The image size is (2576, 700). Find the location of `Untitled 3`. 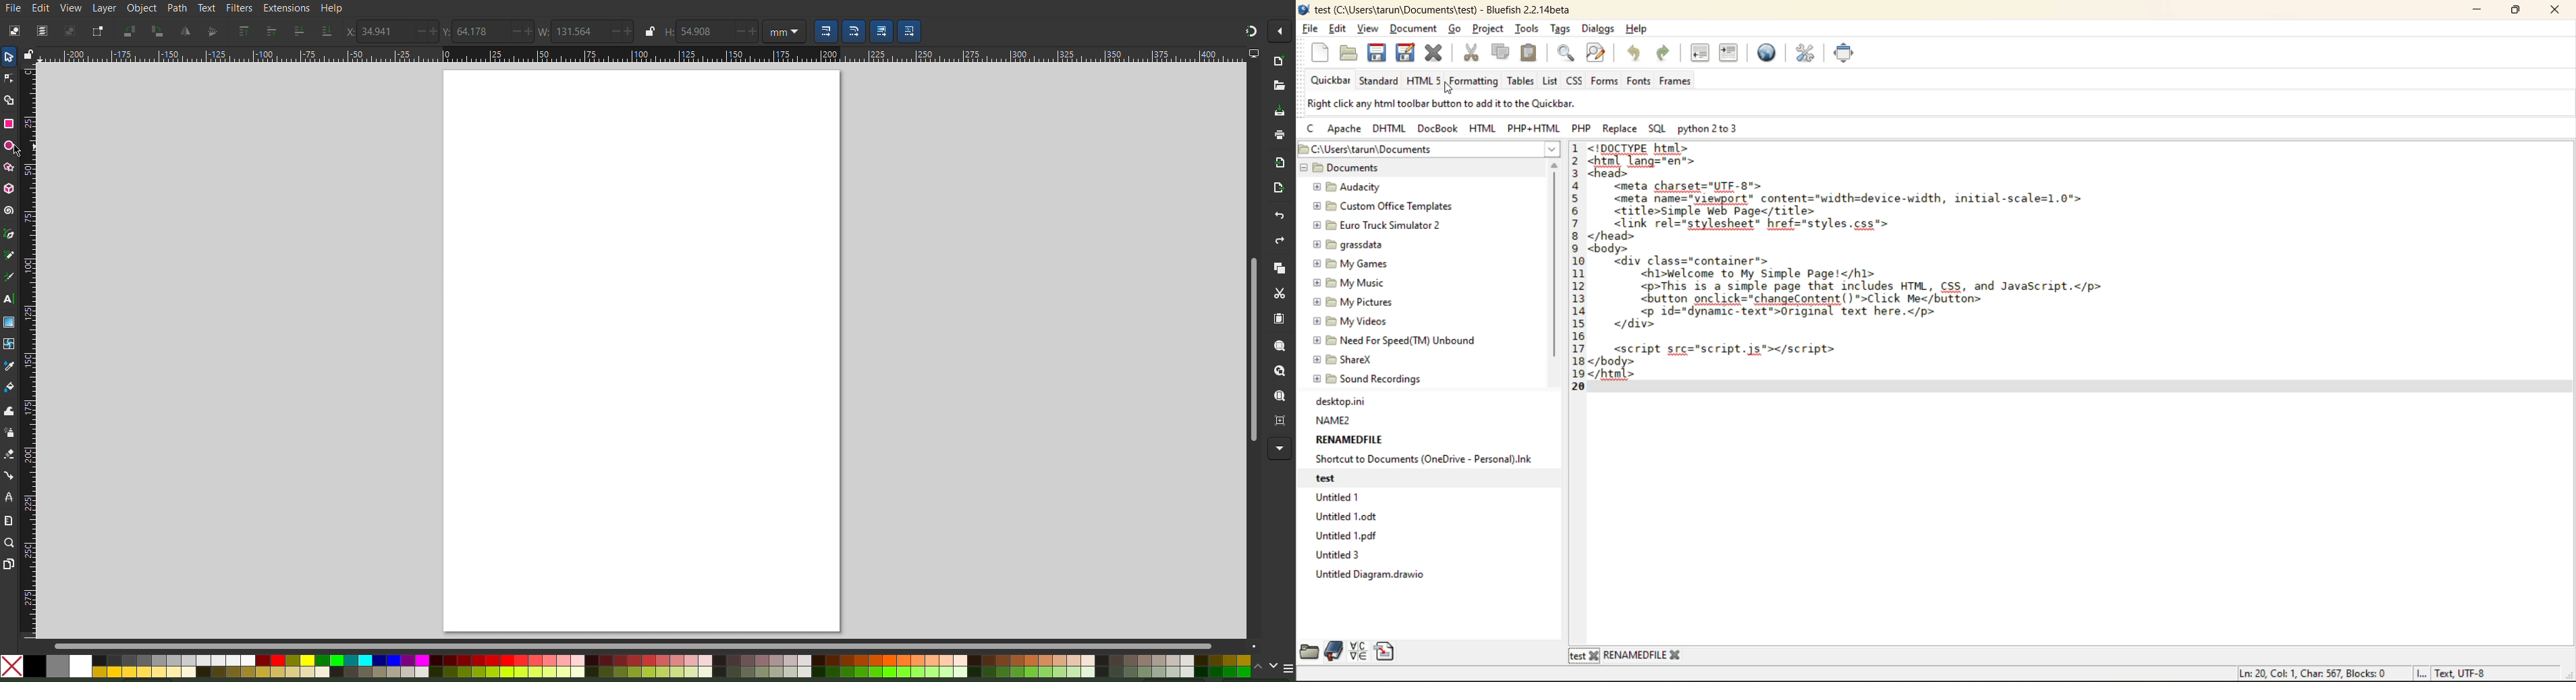

Untitled 3 is located at coordinates (1348, 555).